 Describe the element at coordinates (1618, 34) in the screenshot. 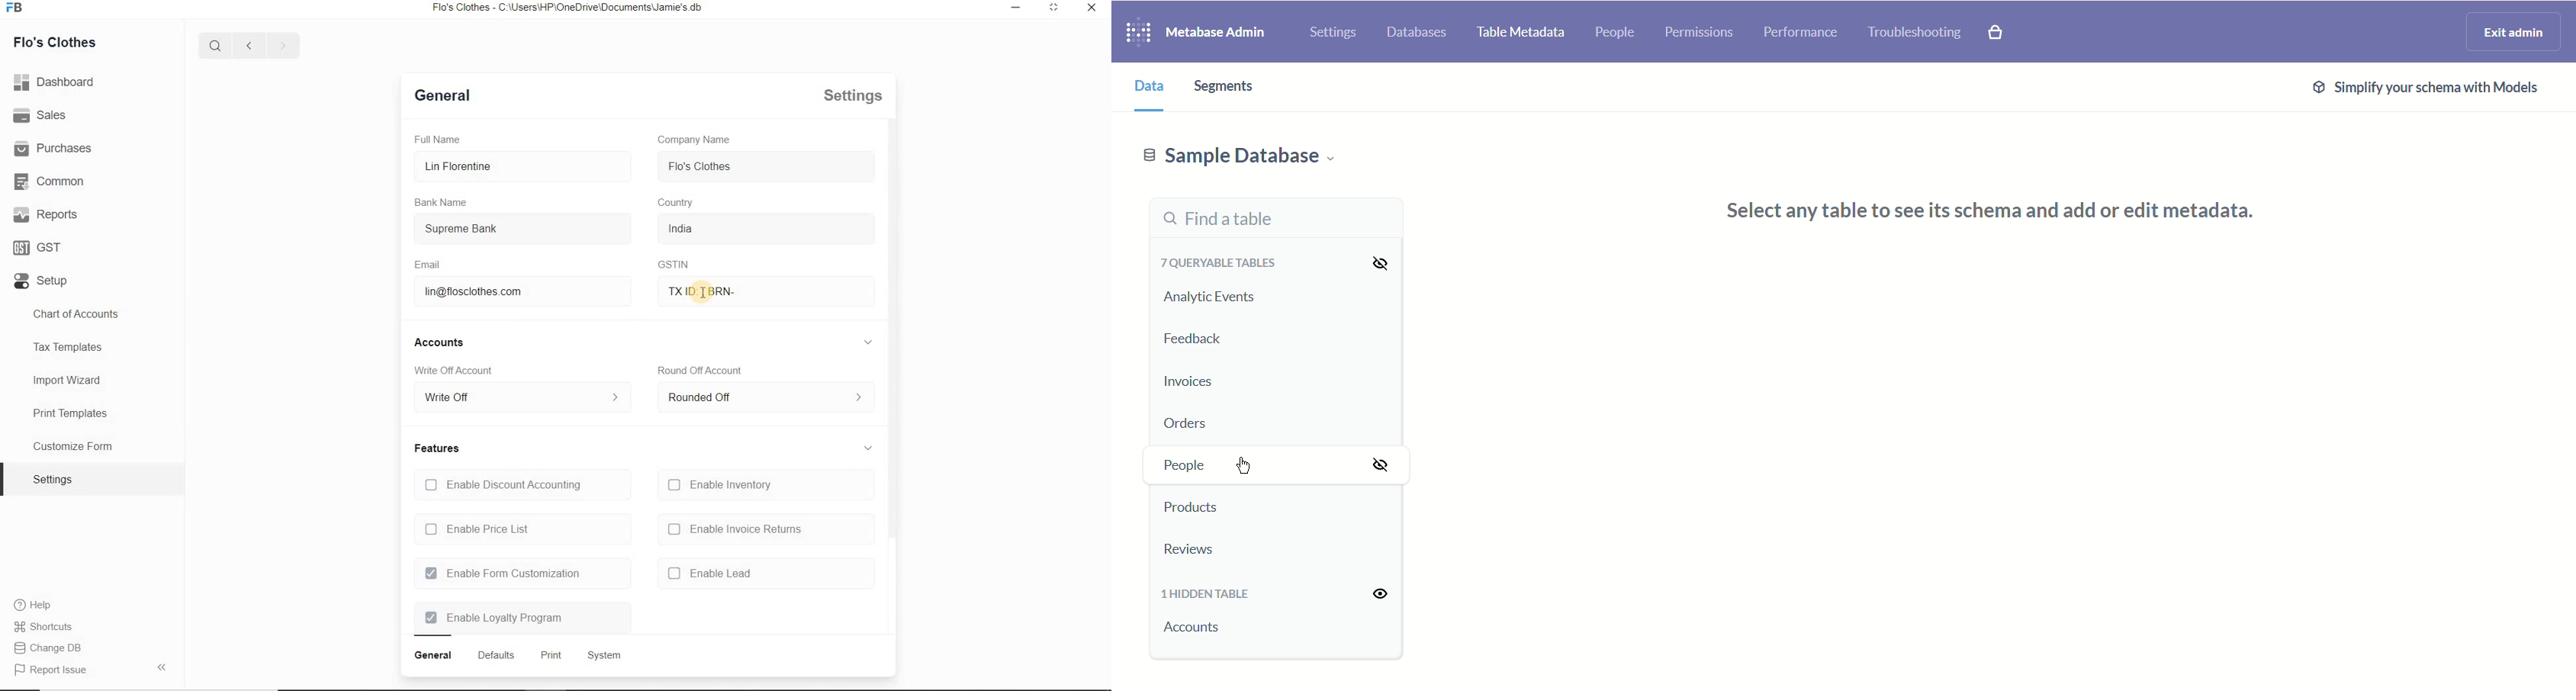

I see `People` at that location.